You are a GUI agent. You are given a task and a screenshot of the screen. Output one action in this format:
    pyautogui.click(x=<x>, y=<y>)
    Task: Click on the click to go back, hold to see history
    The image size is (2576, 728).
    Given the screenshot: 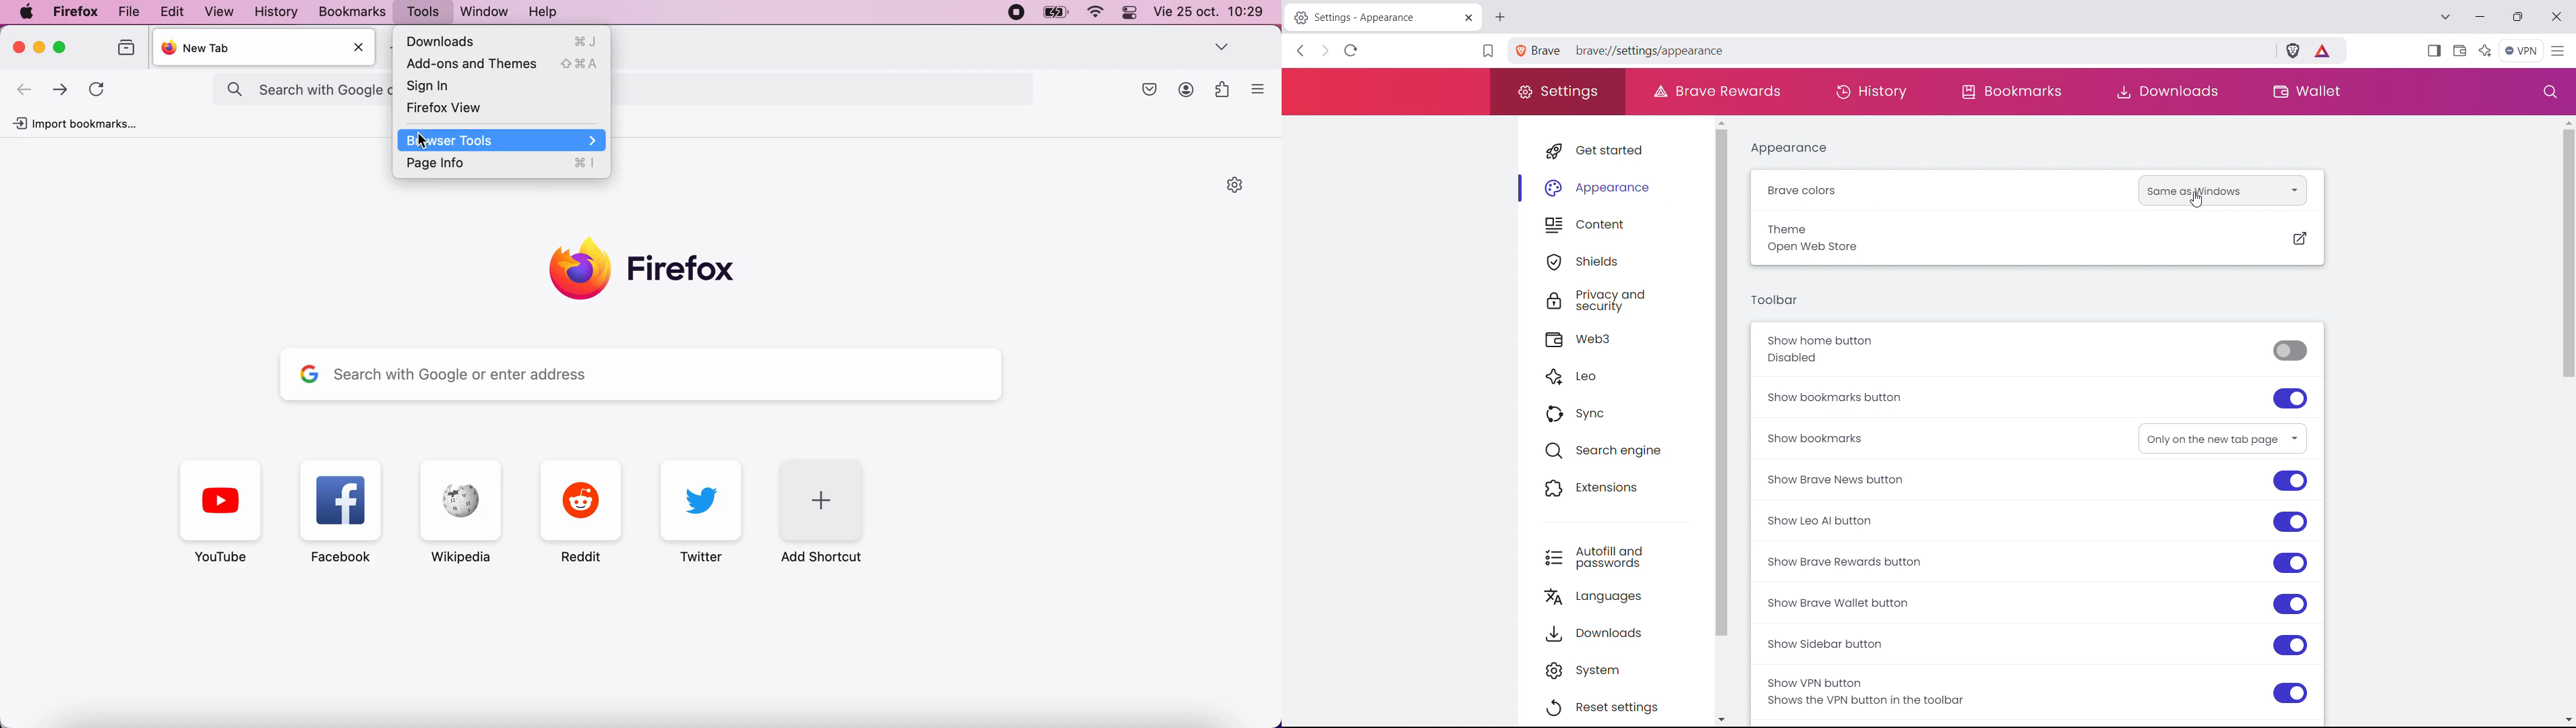 What is the action you would take?
    pyautogui.click(x=1300, y=50)
    